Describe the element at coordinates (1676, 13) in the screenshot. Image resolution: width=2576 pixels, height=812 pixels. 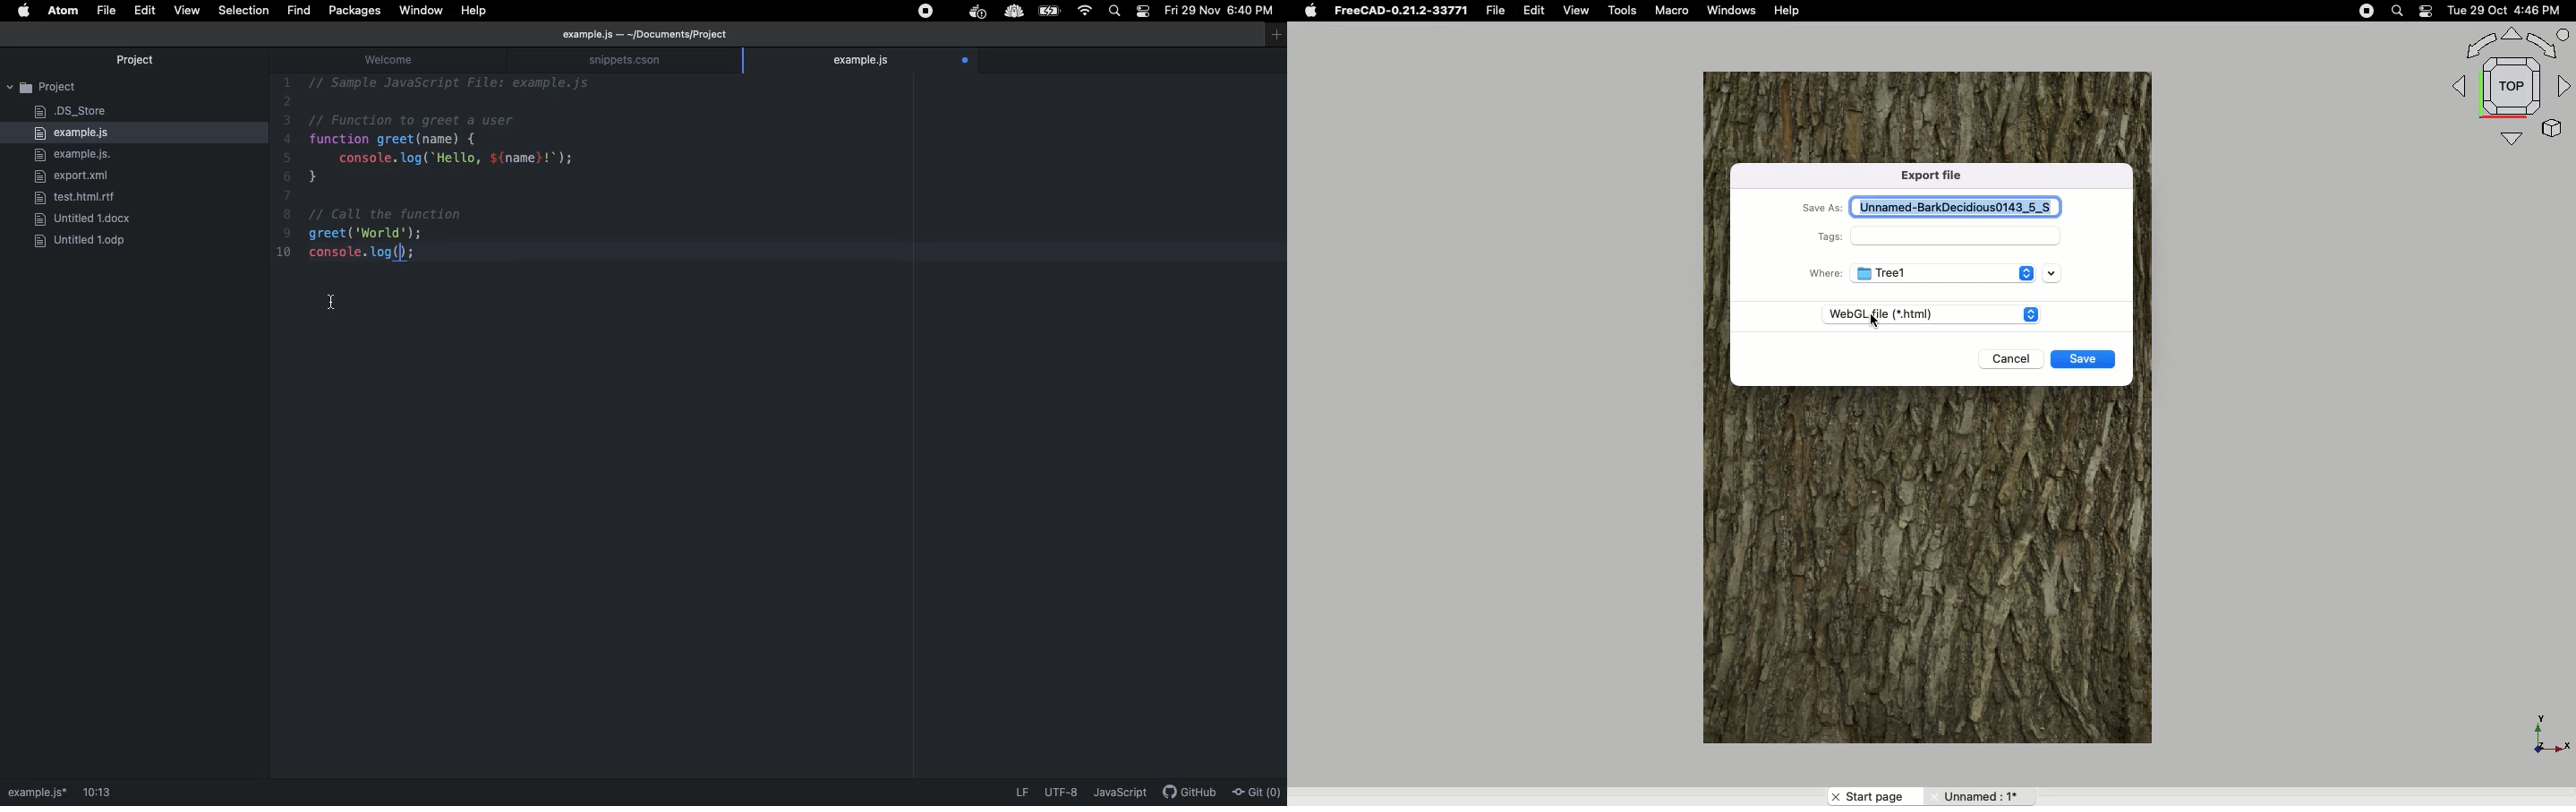
I see `Macro` at that location.